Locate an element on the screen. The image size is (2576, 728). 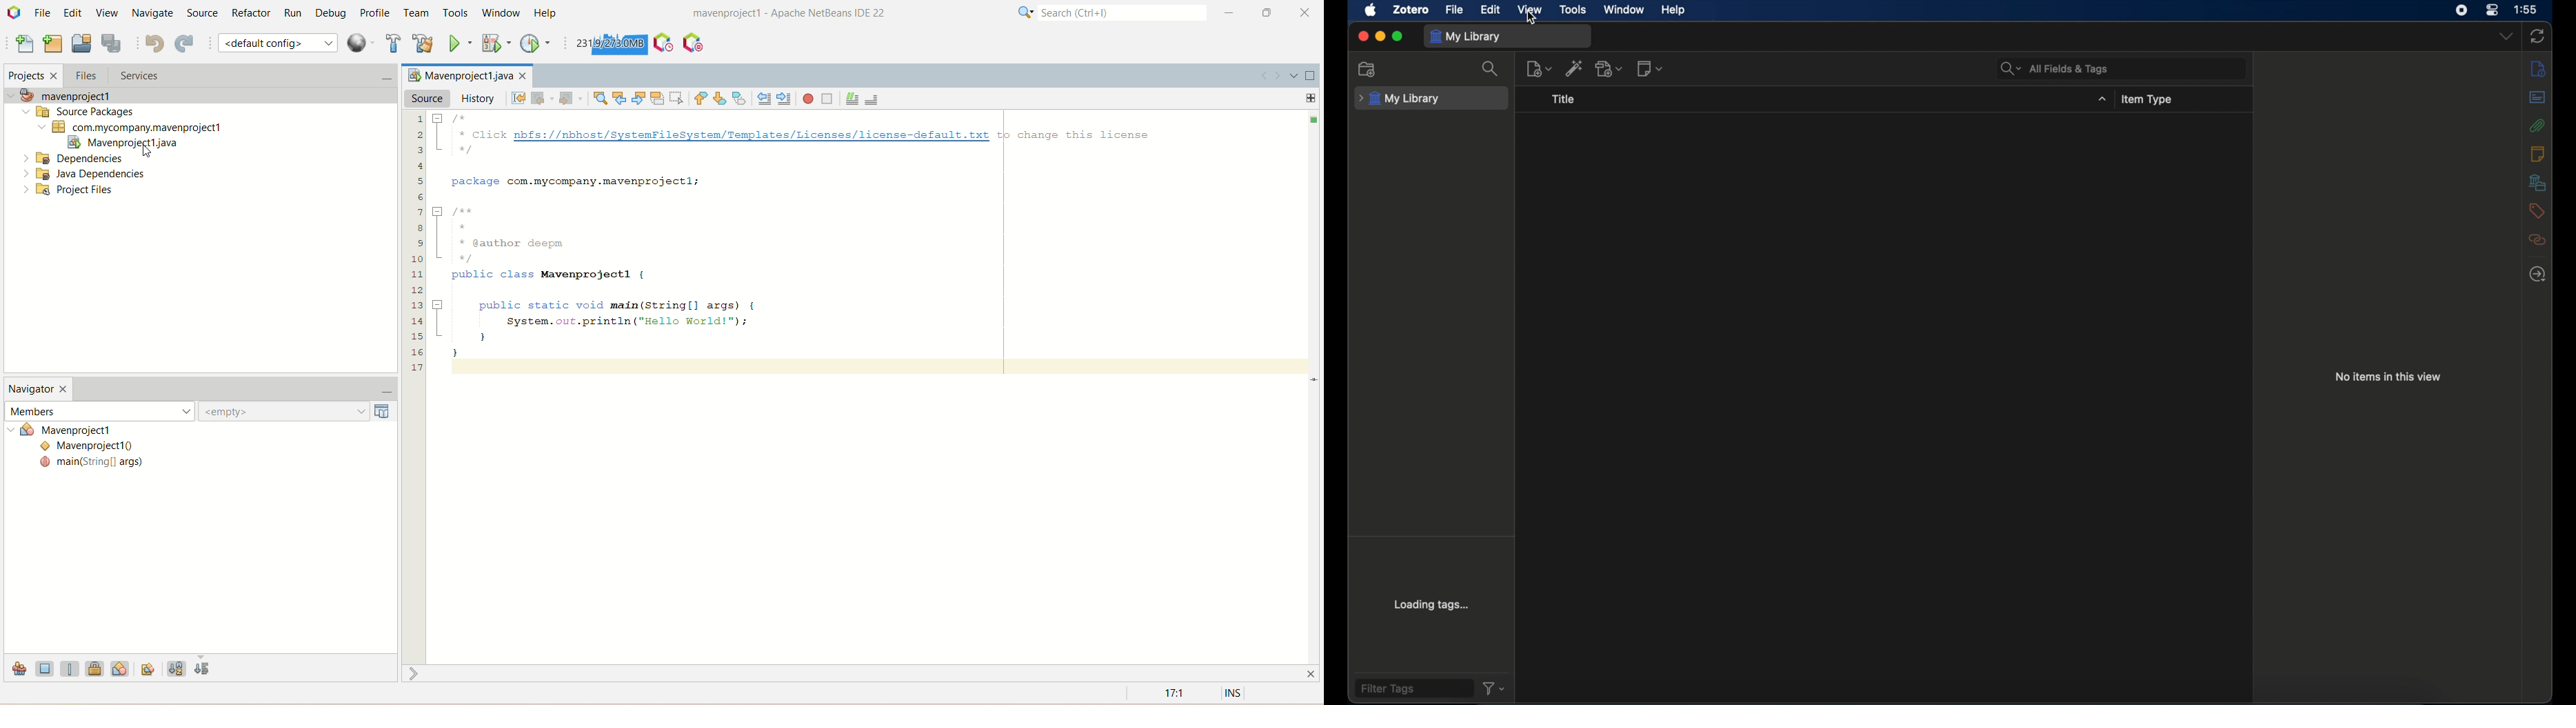
add item by identifier is located at coordinates (1574, 68).